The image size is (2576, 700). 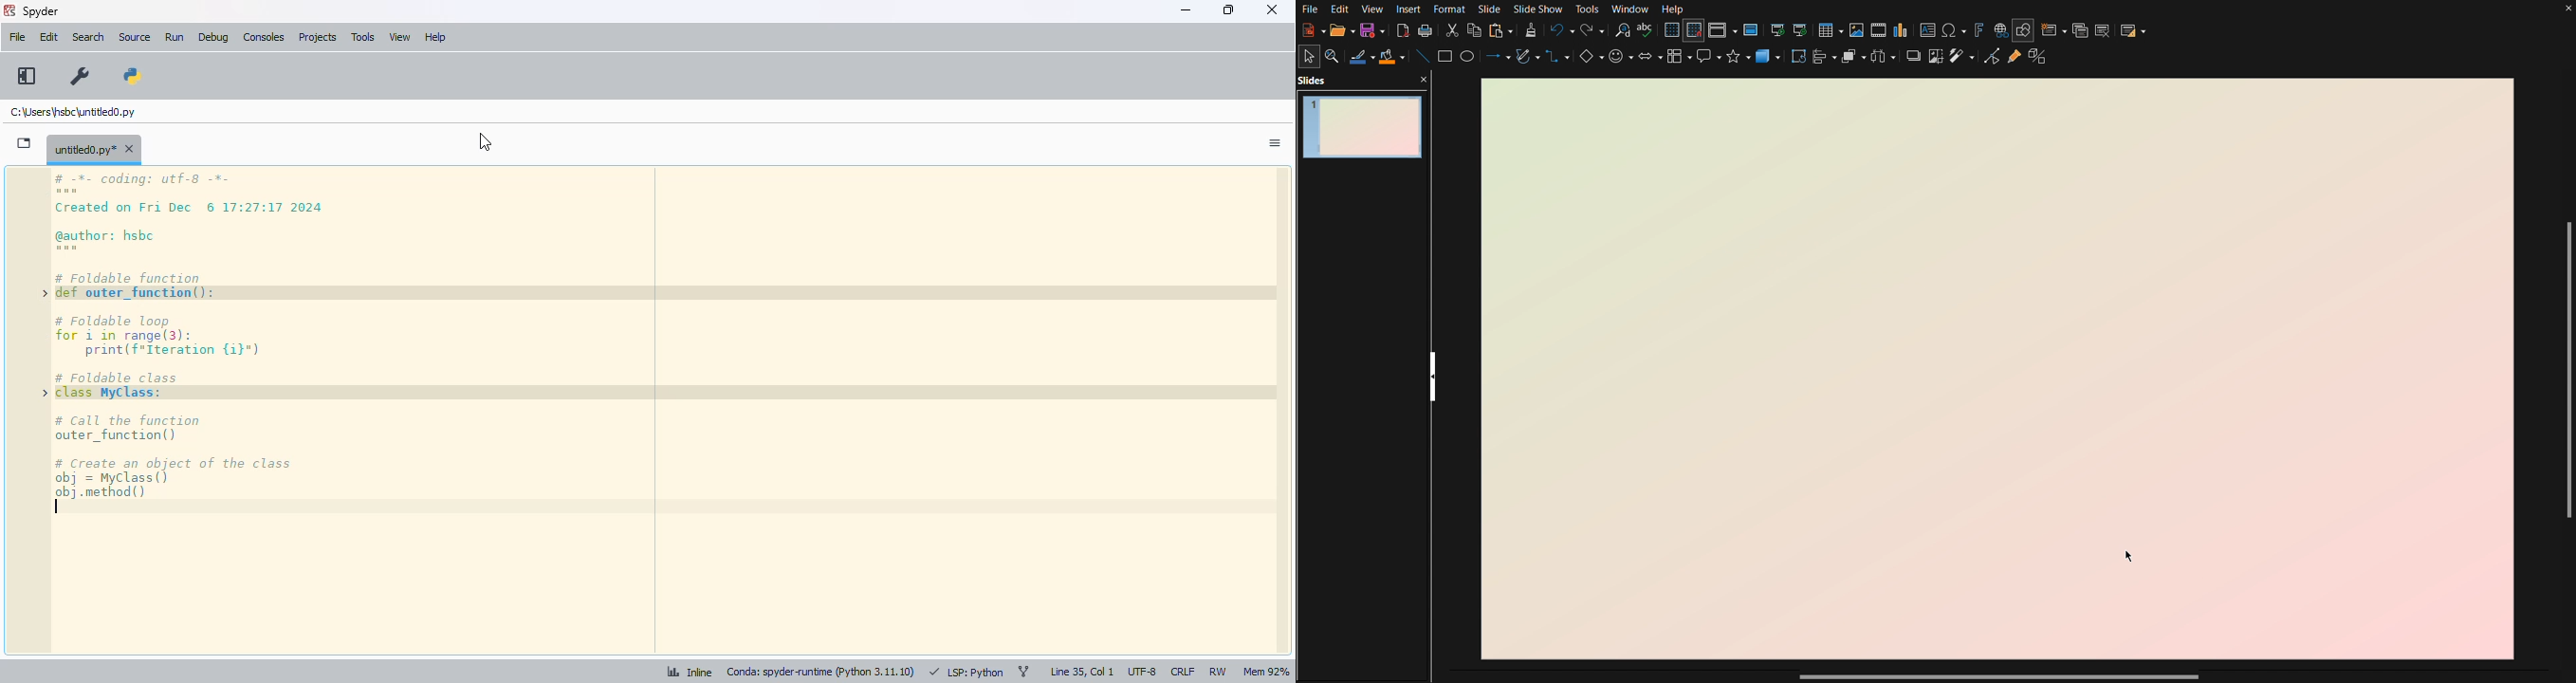 What do you see at coordinates (435, 37) in the screenshot?
I see `help` at bounding box center [435, 37].